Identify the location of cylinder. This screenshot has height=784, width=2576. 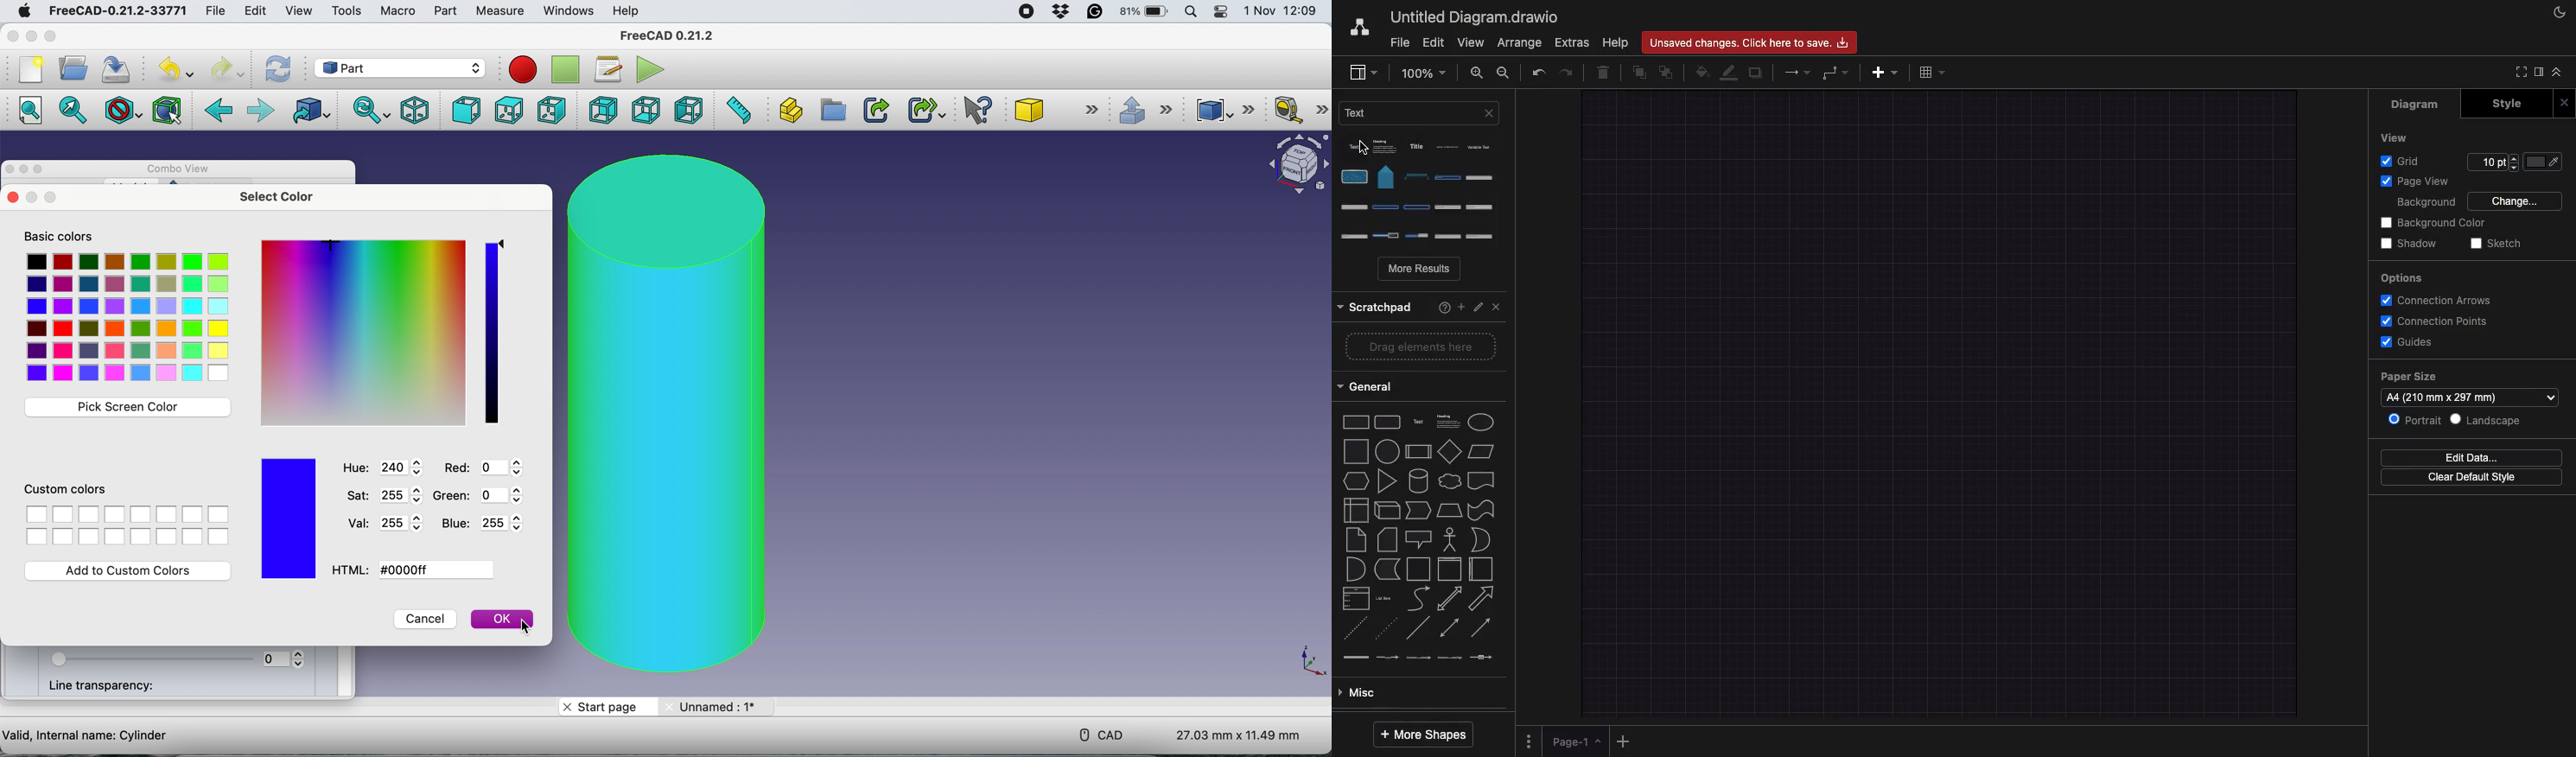
(660, 414).